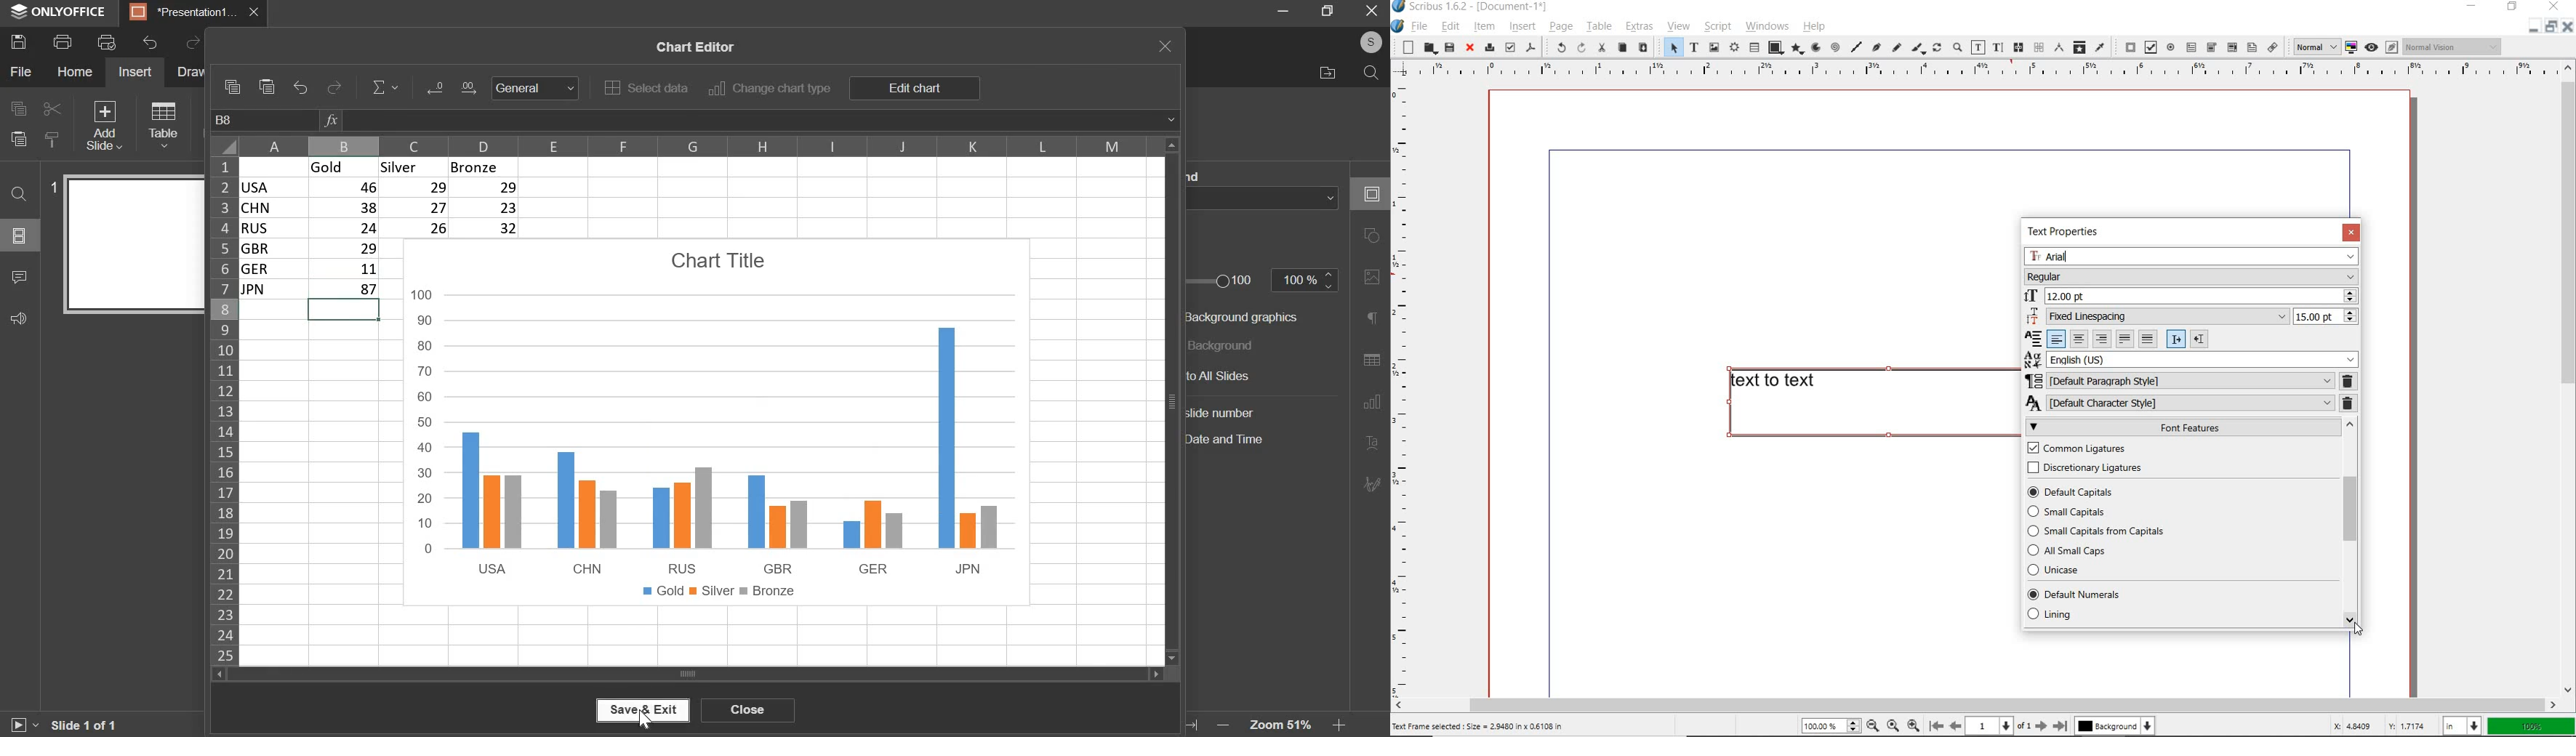 Image resolution: width=2576 pixels, height=756 pixels. Describe the element at coordinates (1327, 10) in the screenshot. I see `full screen` at that location.